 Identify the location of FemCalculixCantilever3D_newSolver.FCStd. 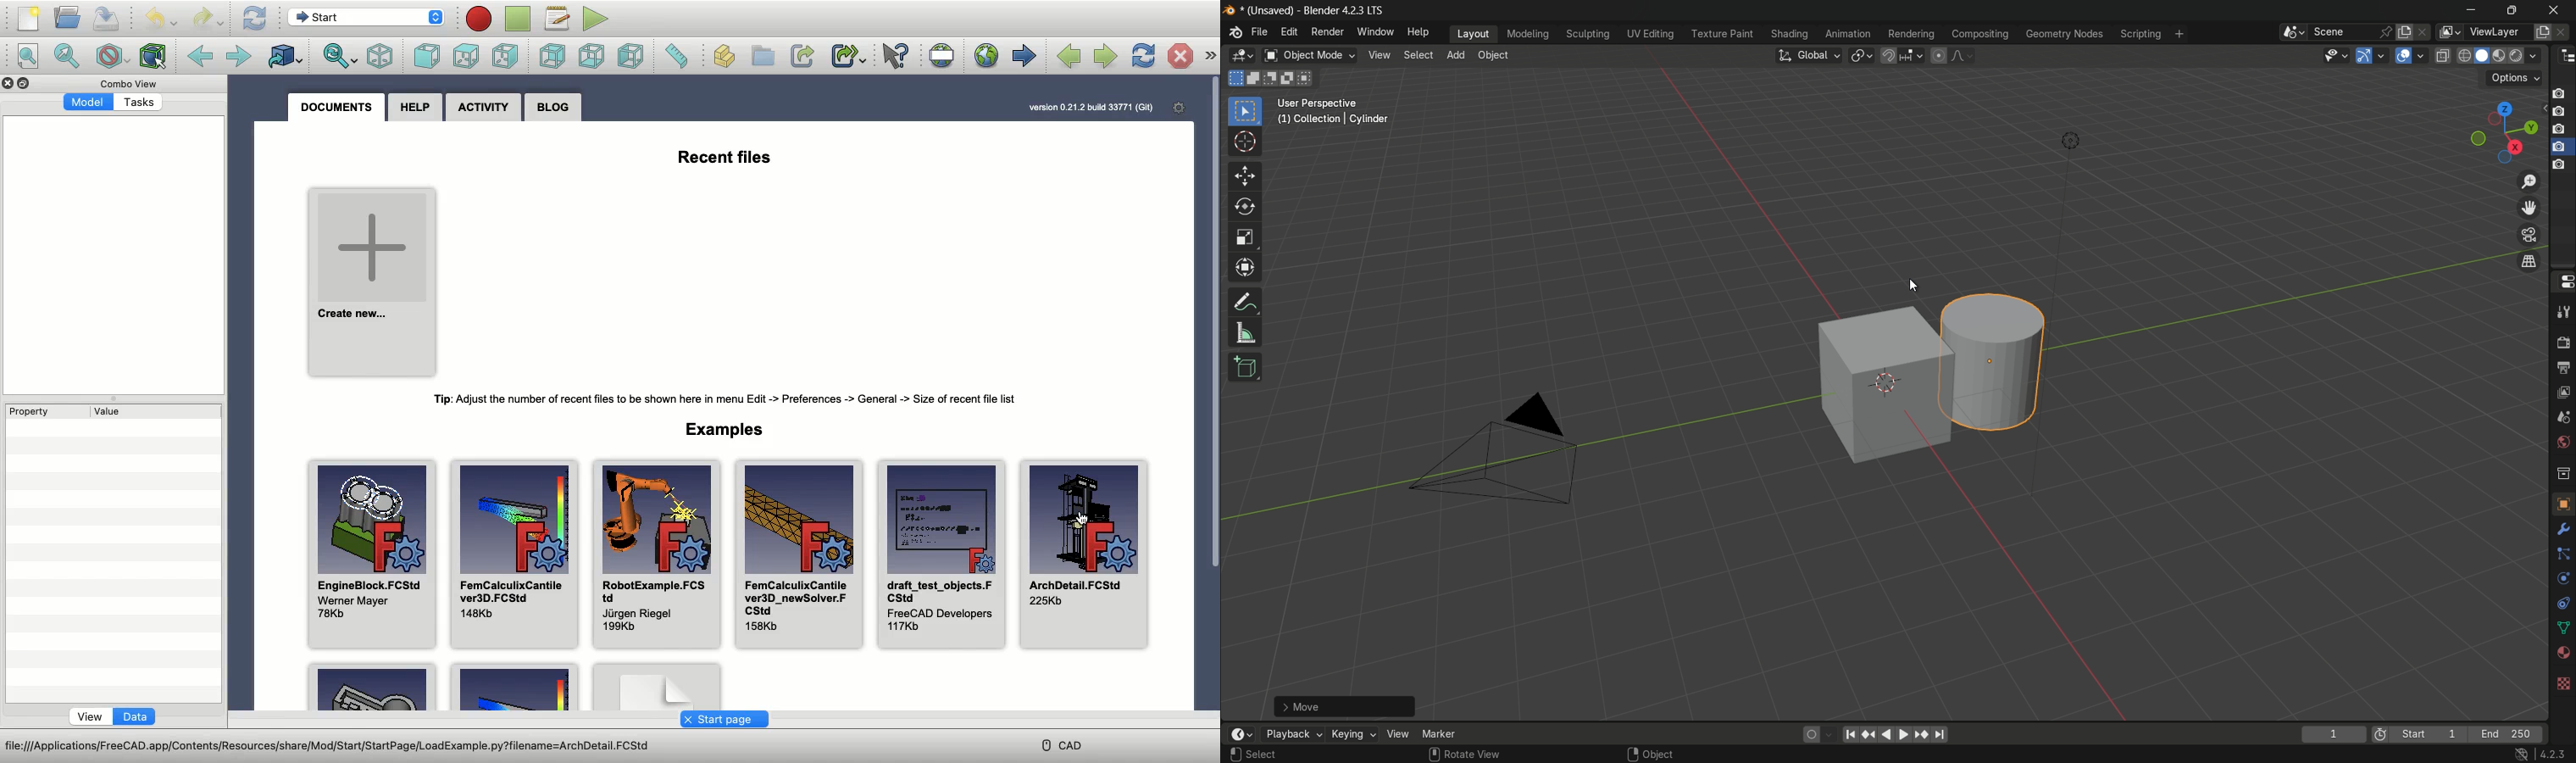
(800, 554).